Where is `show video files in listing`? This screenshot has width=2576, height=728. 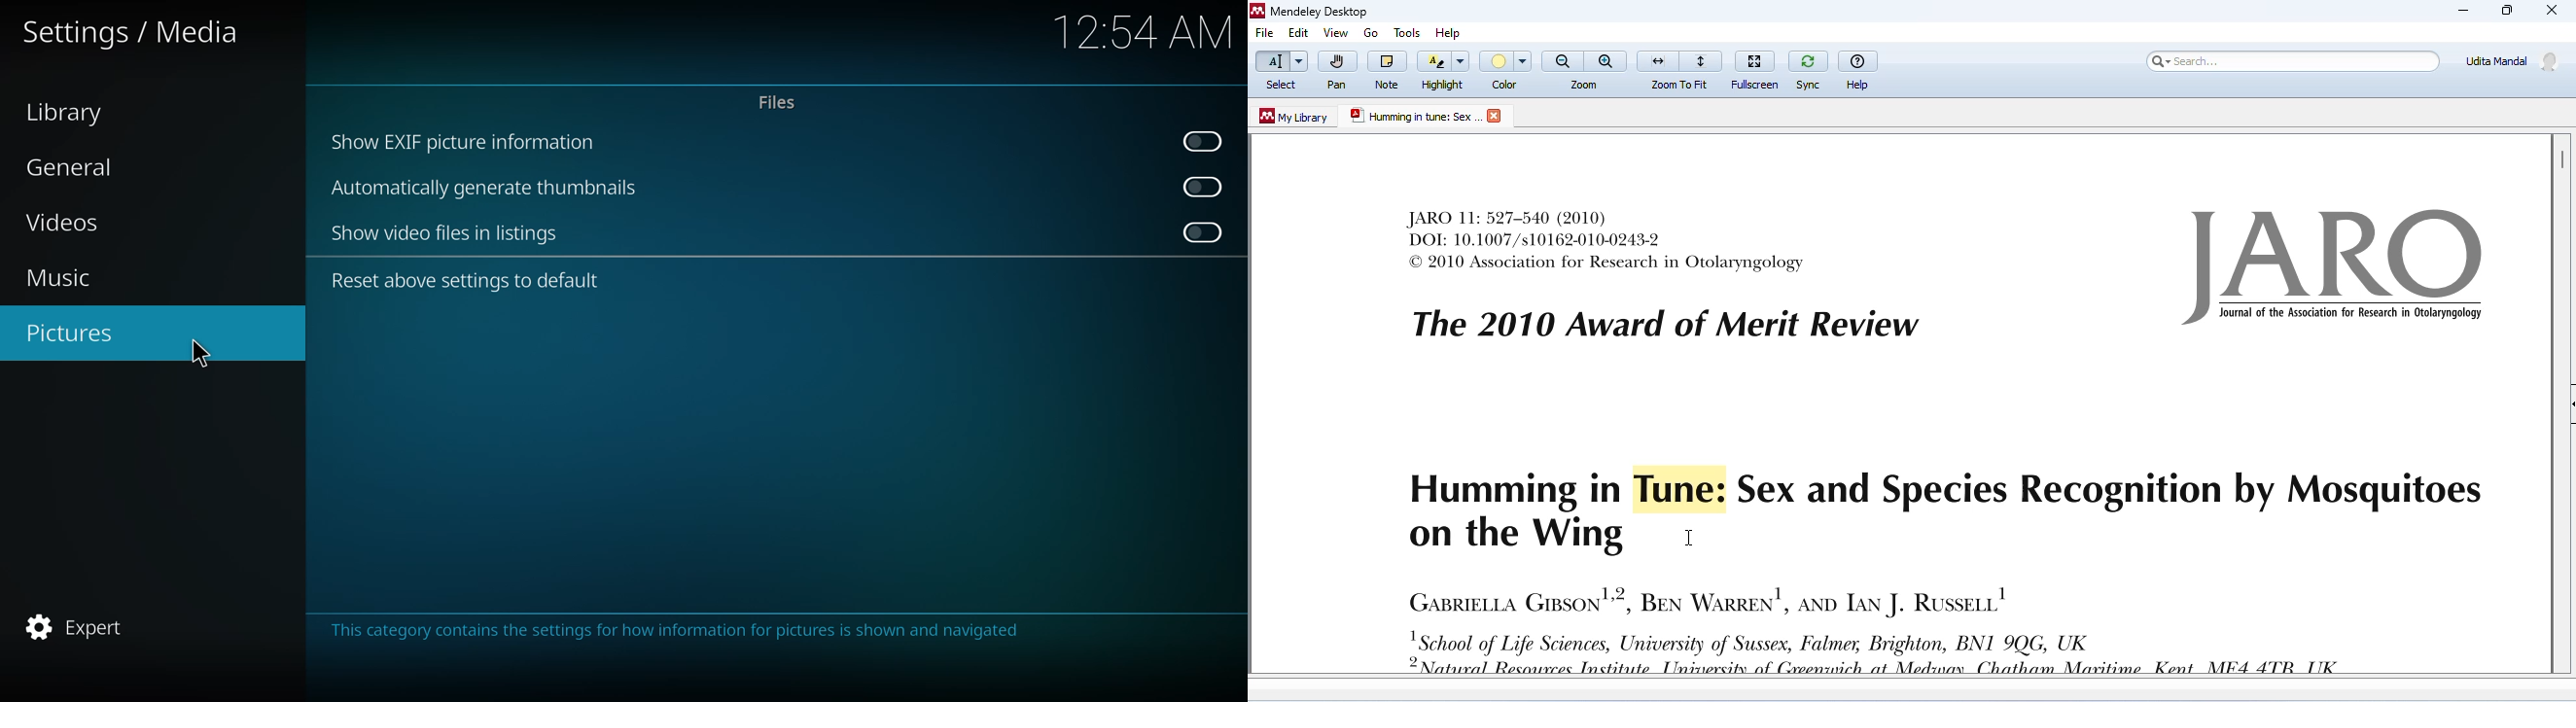
show video files in listing is located at coordinates (449, 234).